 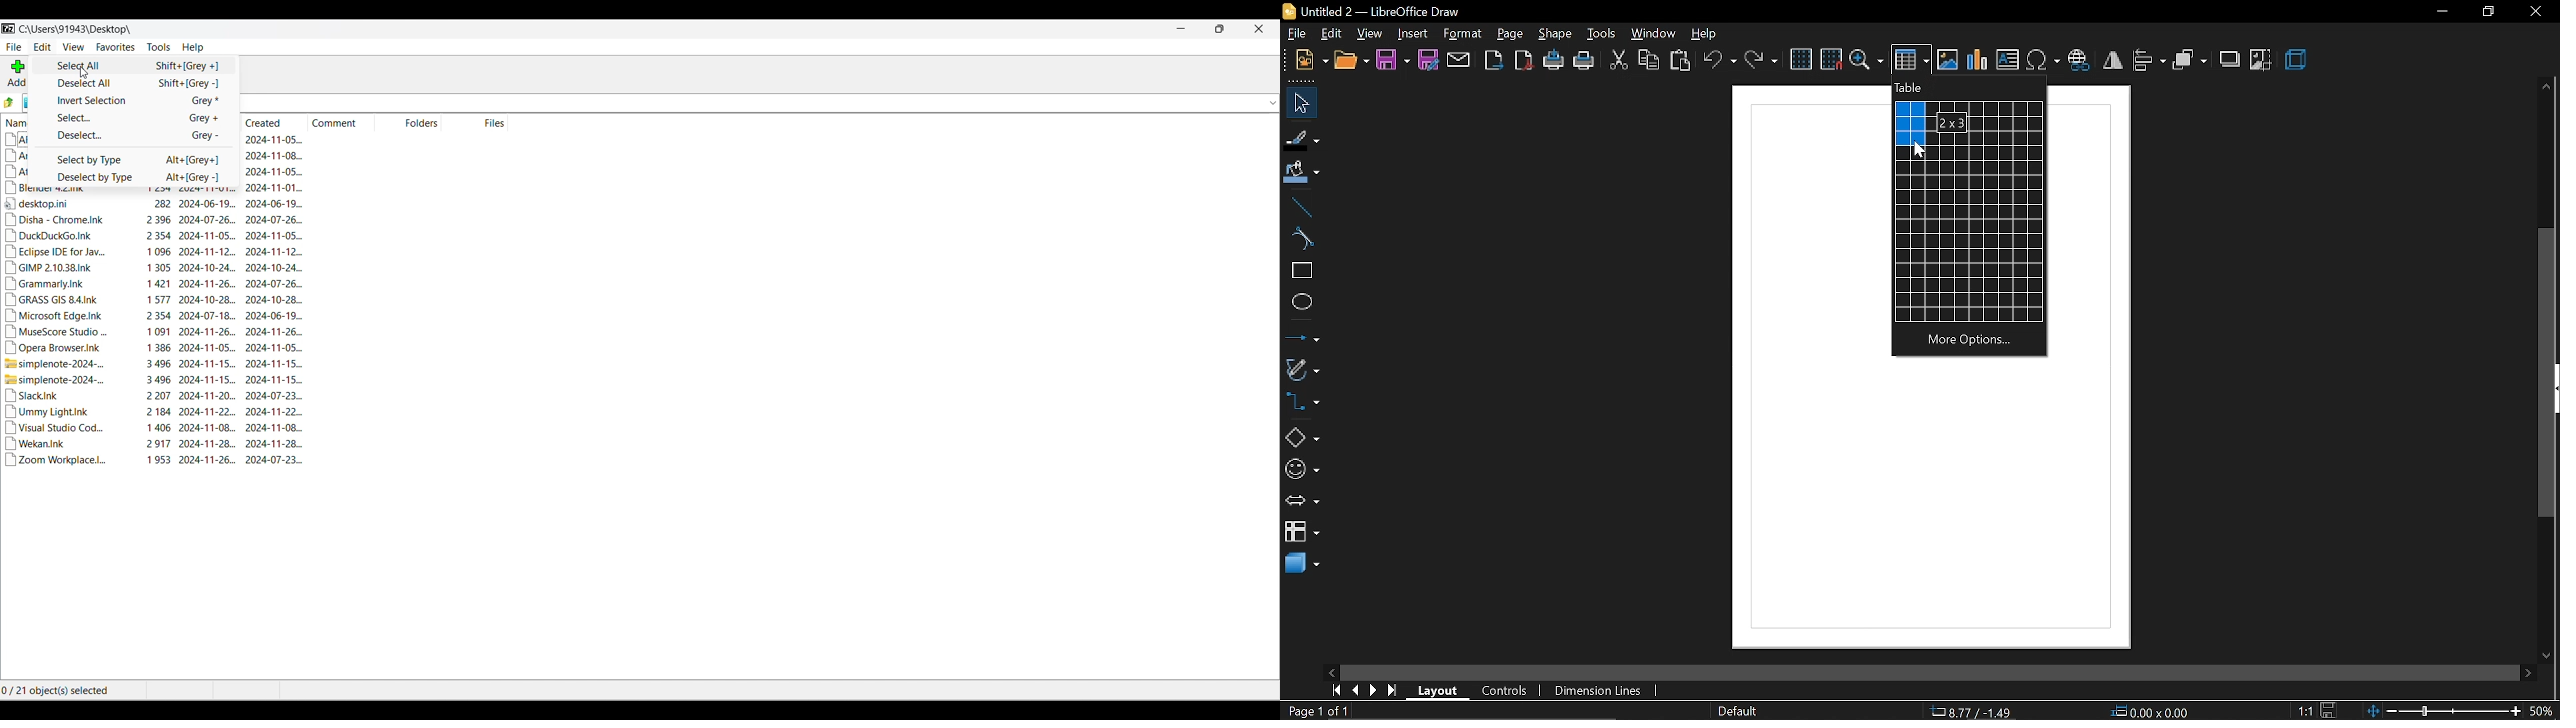 I want to click on print, so click(x=1585, y=62).